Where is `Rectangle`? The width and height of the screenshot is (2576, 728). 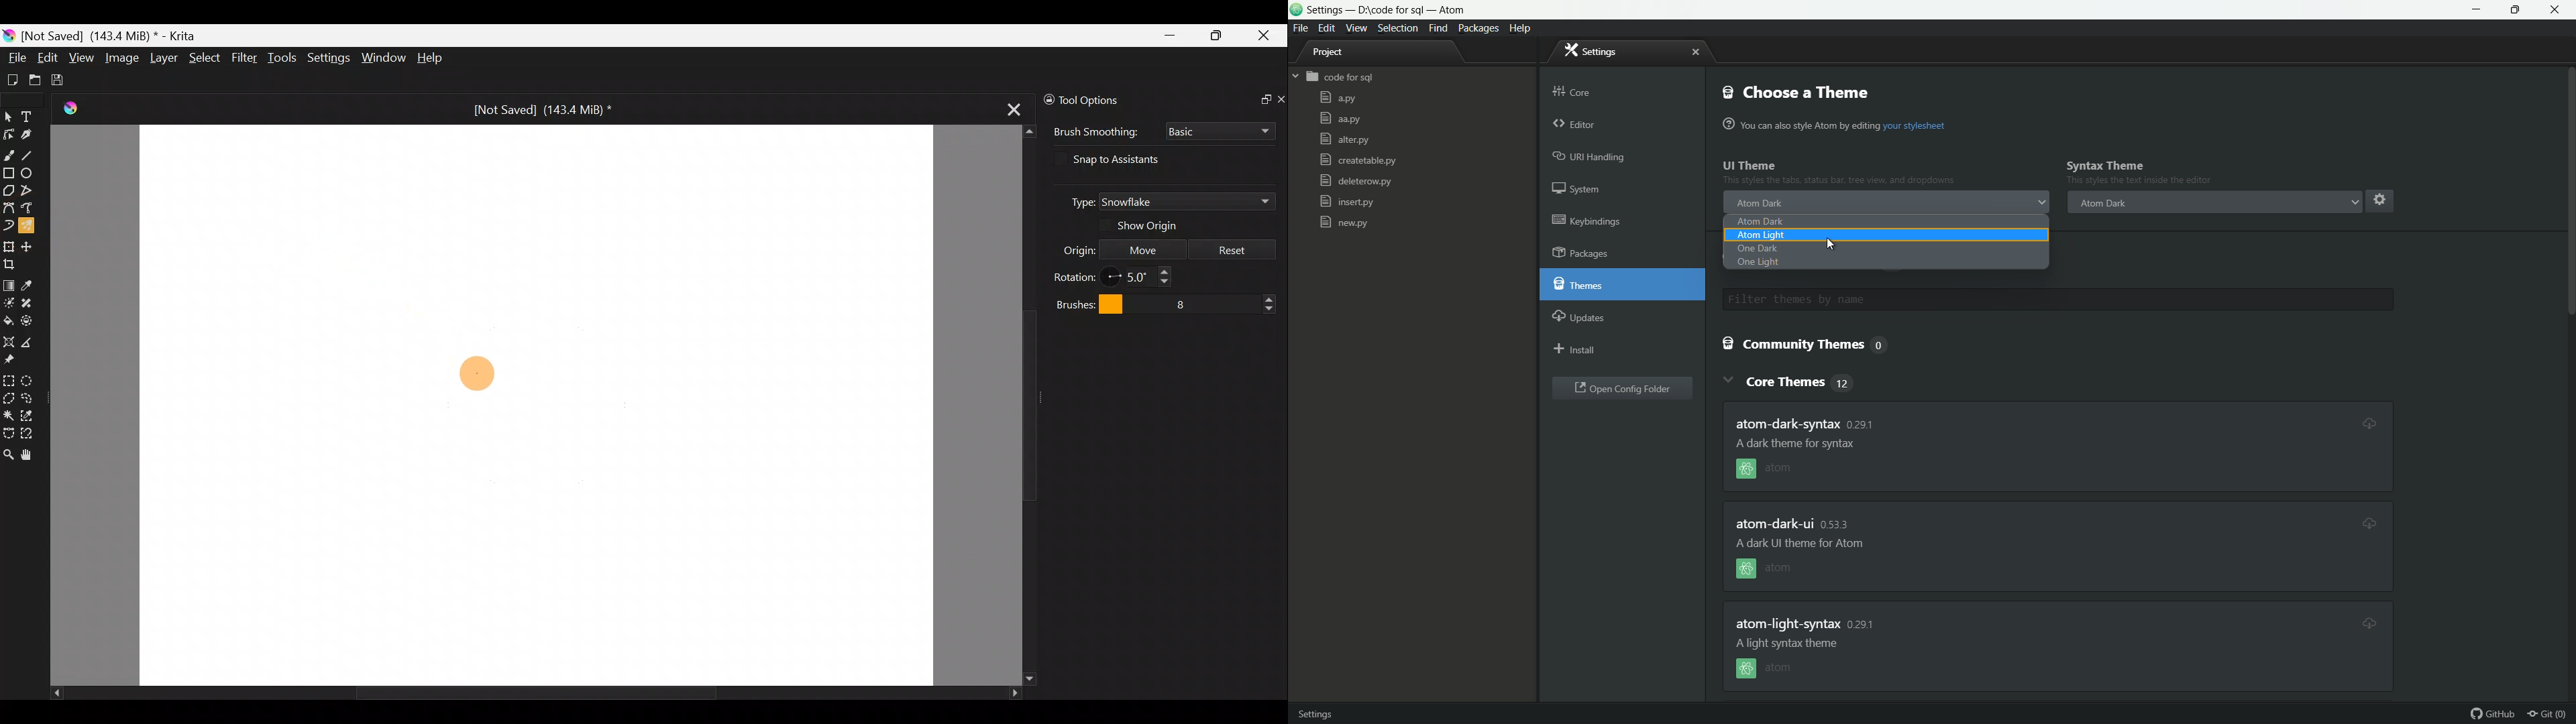 Rectangle is located at coordinates (8, 173).